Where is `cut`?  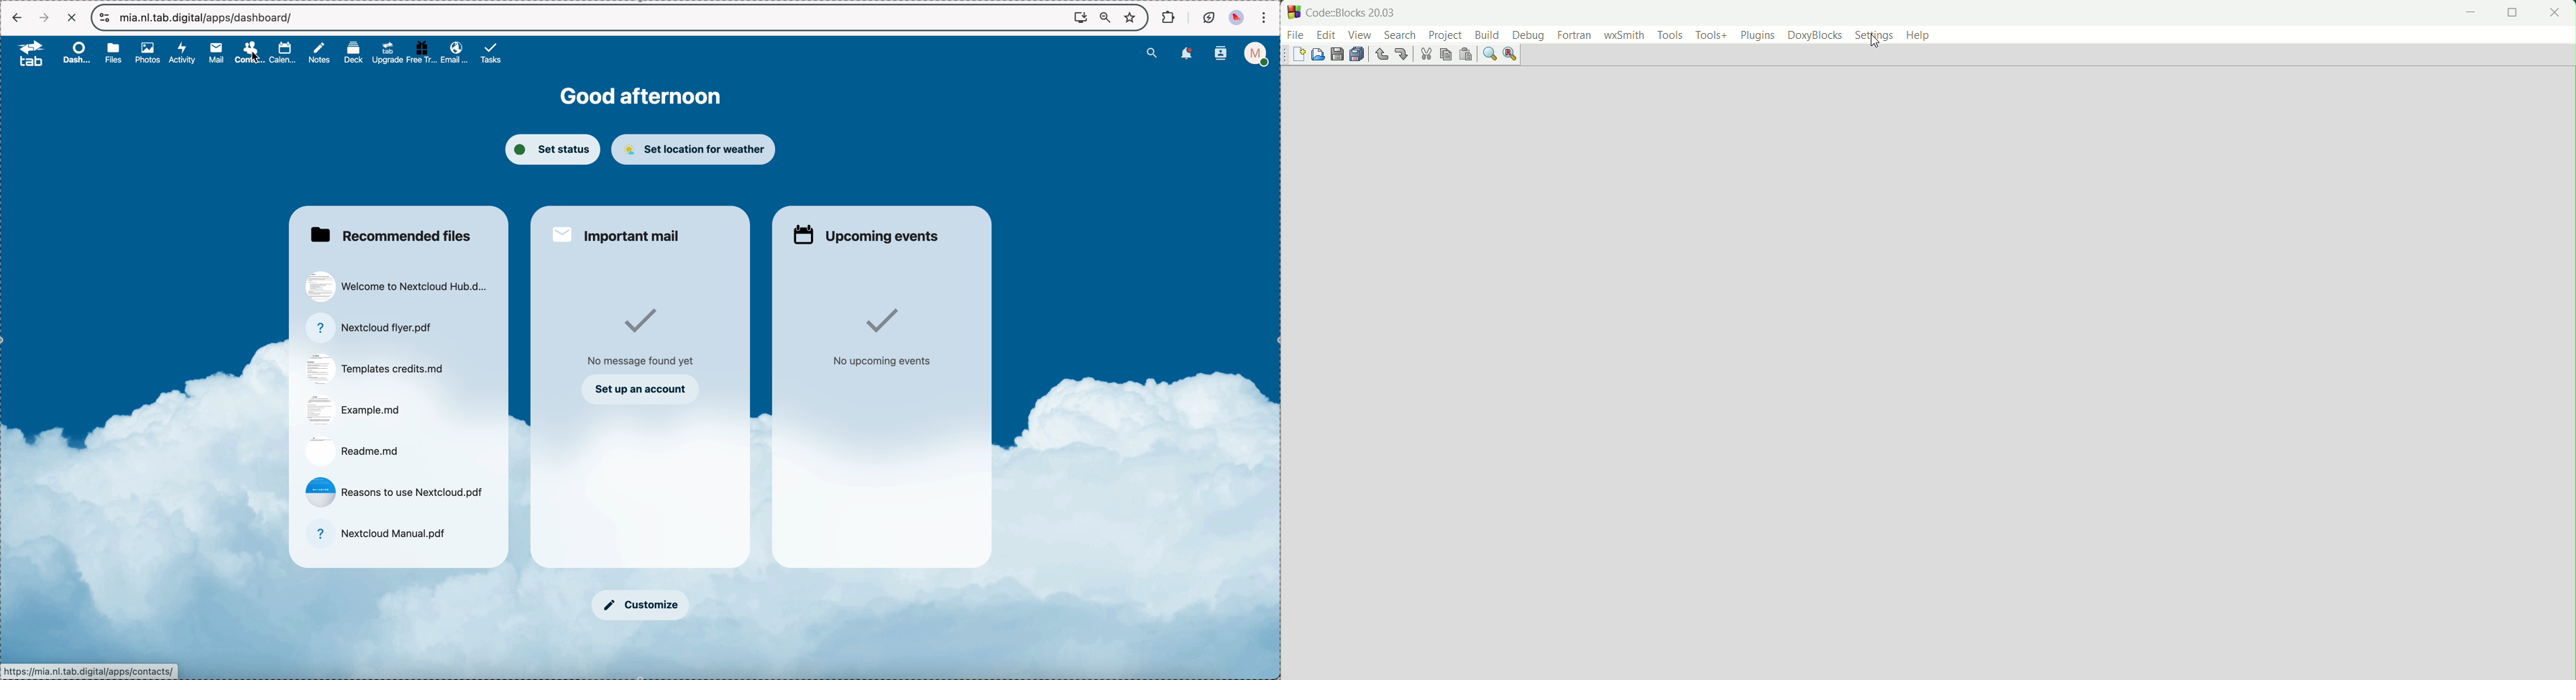 cut is located at coordinates (1426, 55).